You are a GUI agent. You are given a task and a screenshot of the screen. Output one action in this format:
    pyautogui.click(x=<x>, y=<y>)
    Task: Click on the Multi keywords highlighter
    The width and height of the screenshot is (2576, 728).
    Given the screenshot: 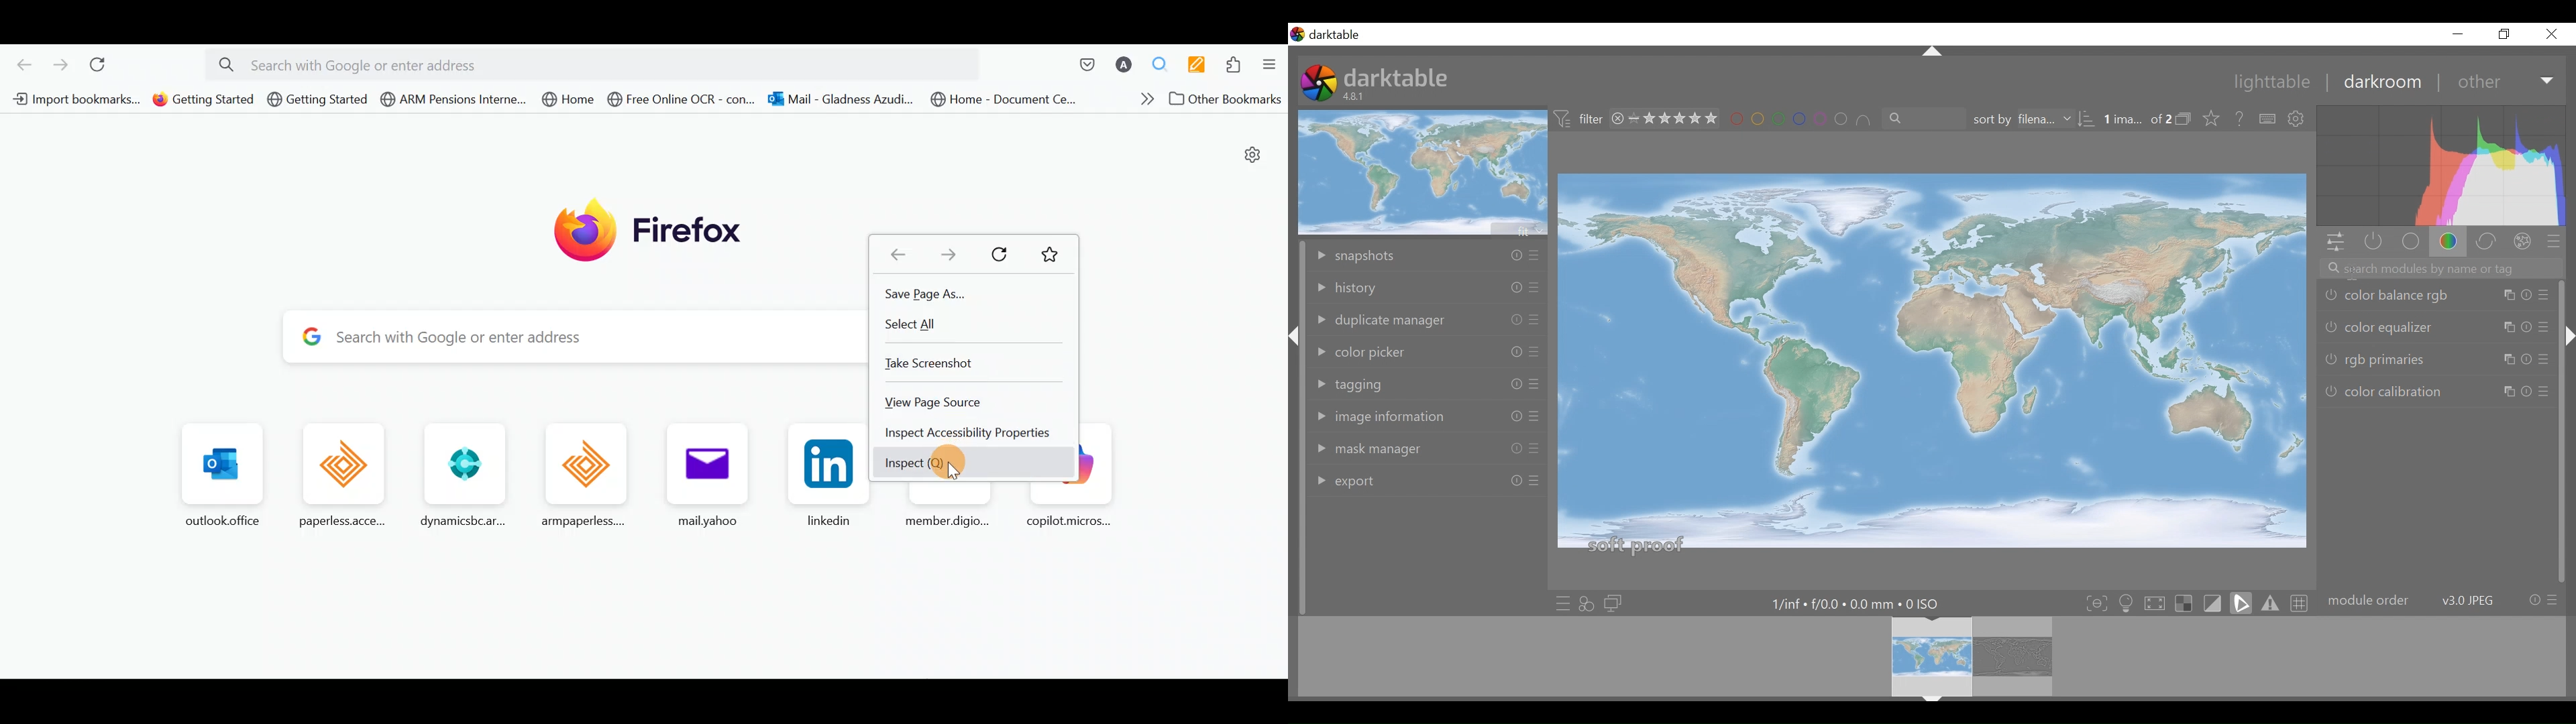 What is the action you would take?
    pyautogui.click(x=1196, y=62)
    